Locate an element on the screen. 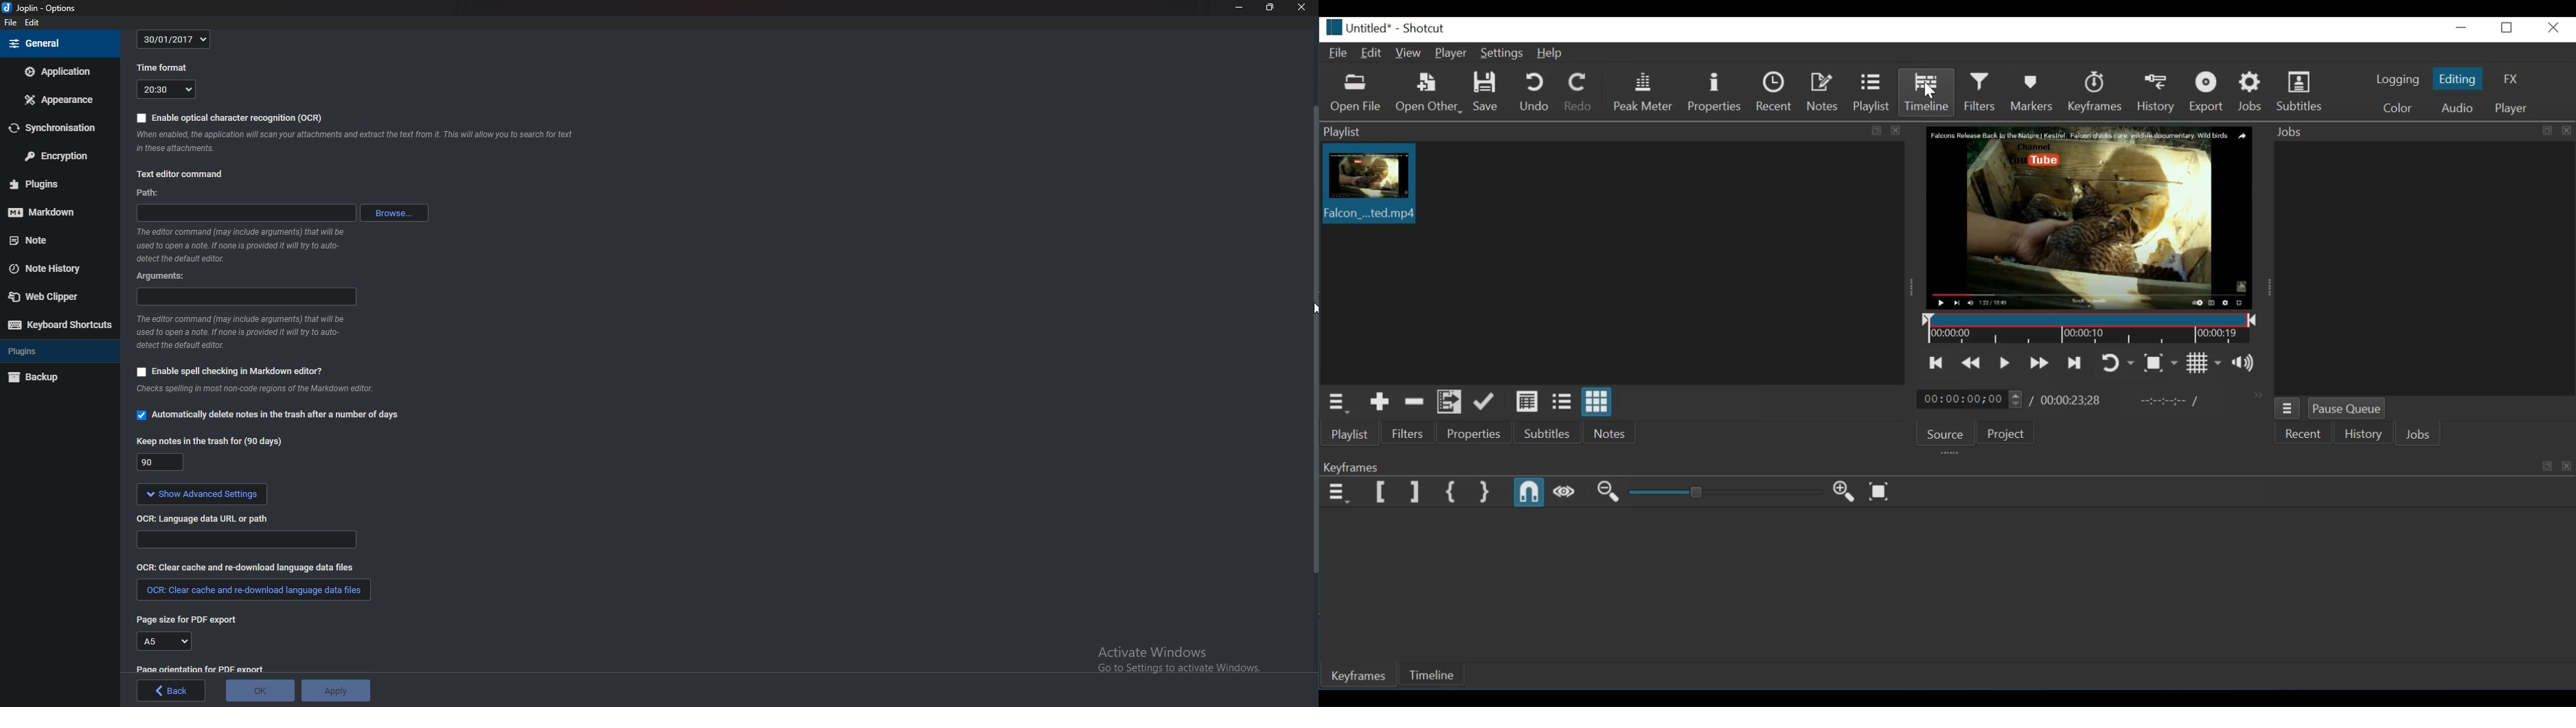  clear cache and redownload language data files is located at coordinates (251, 592).